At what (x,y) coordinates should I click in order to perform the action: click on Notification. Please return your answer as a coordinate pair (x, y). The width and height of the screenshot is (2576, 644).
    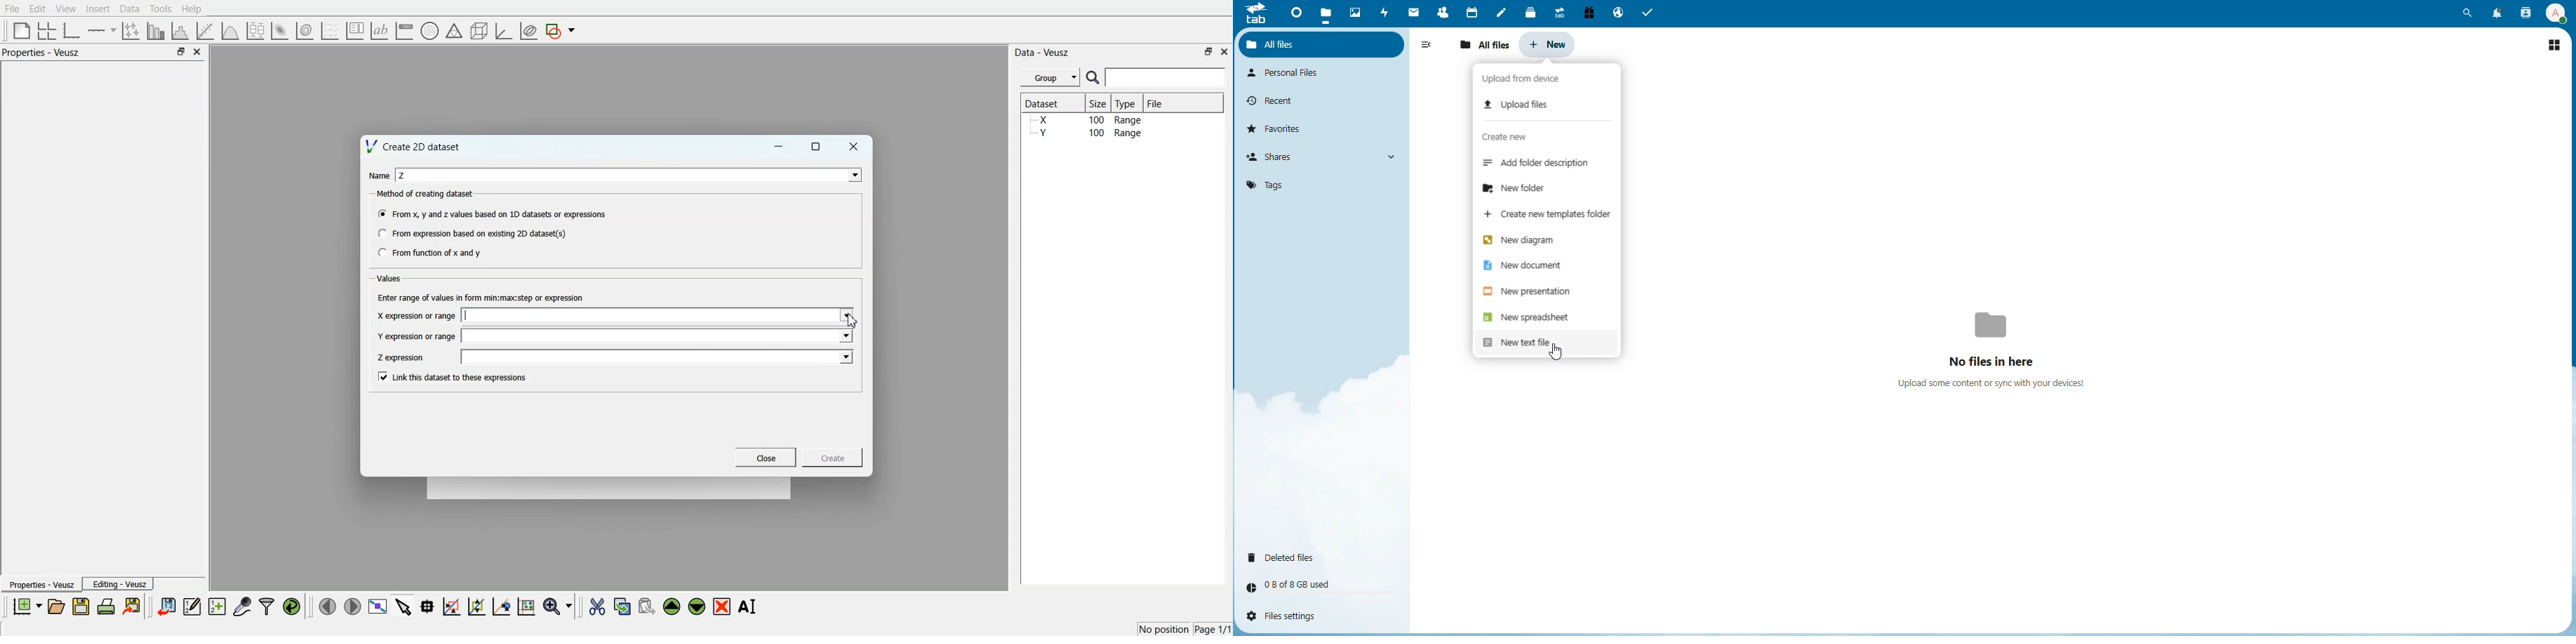
    Looking at the image, I should click on (2495, 13).